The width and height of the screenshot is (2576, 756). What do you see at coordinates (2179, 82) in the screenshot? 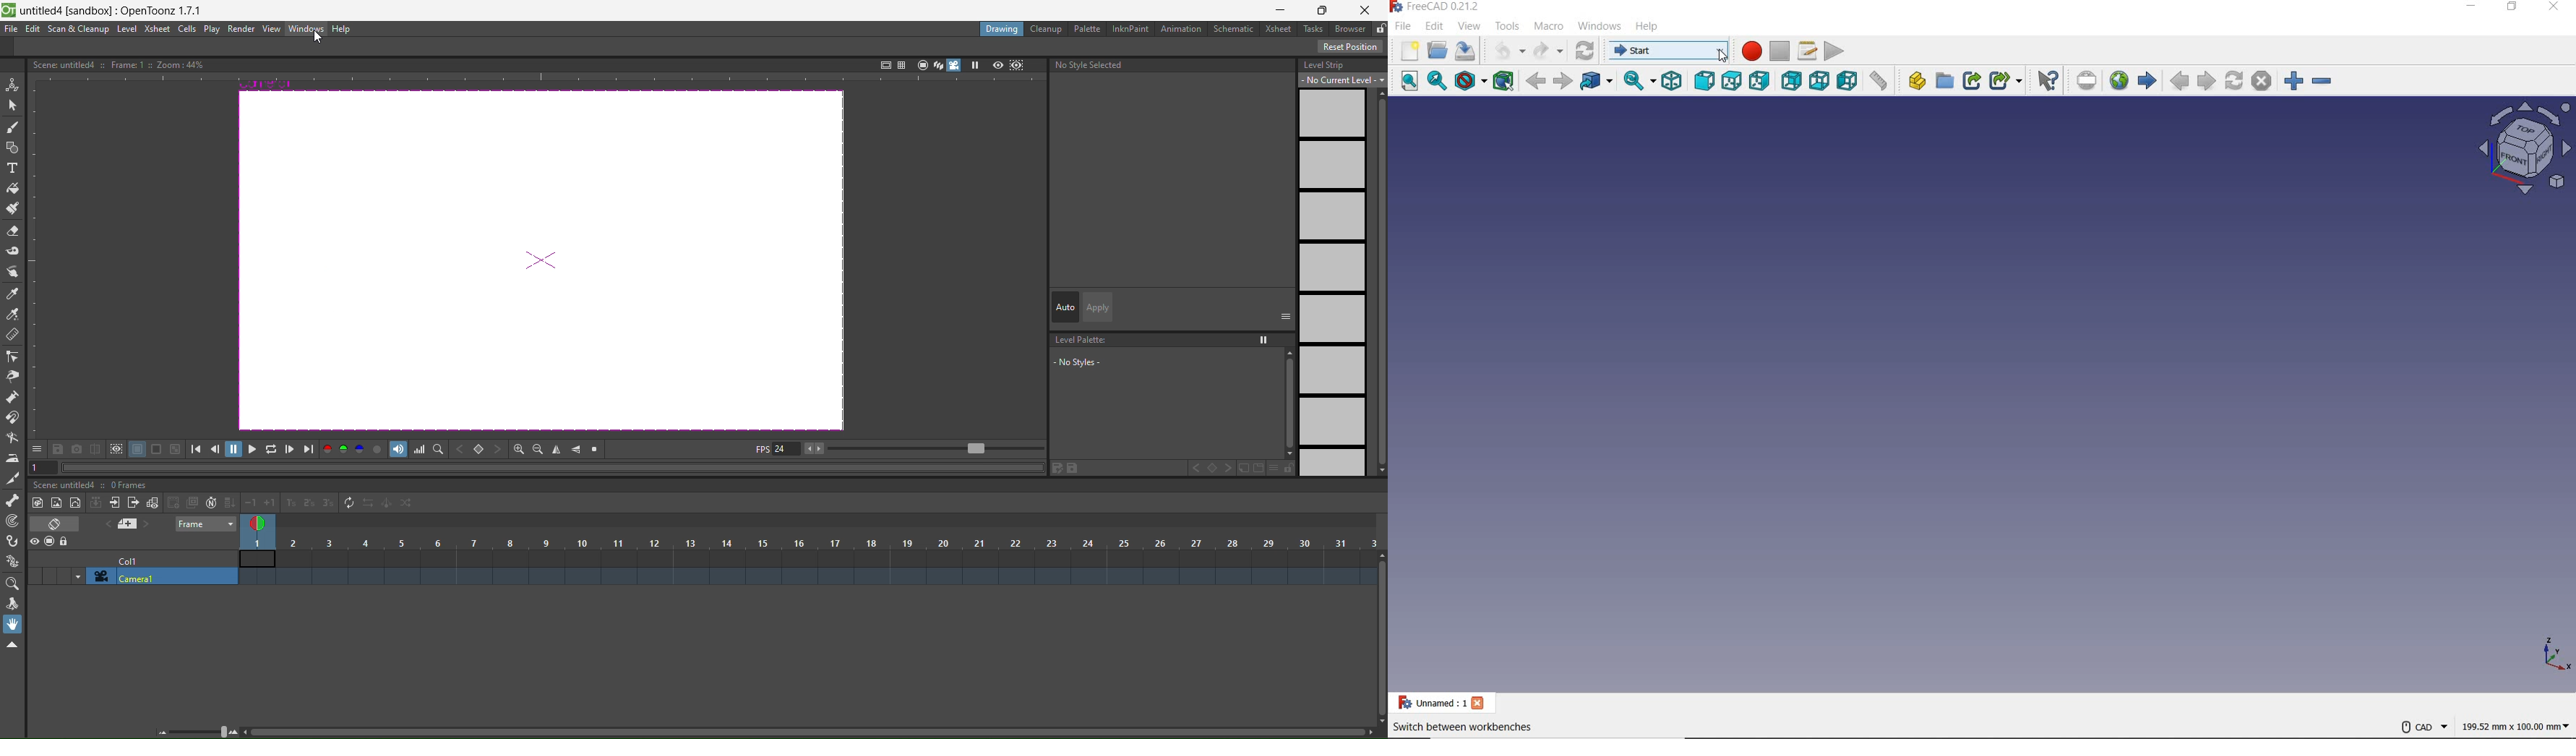
I see `PREVIOUS PAGE` at bounding box center [2179, 82].